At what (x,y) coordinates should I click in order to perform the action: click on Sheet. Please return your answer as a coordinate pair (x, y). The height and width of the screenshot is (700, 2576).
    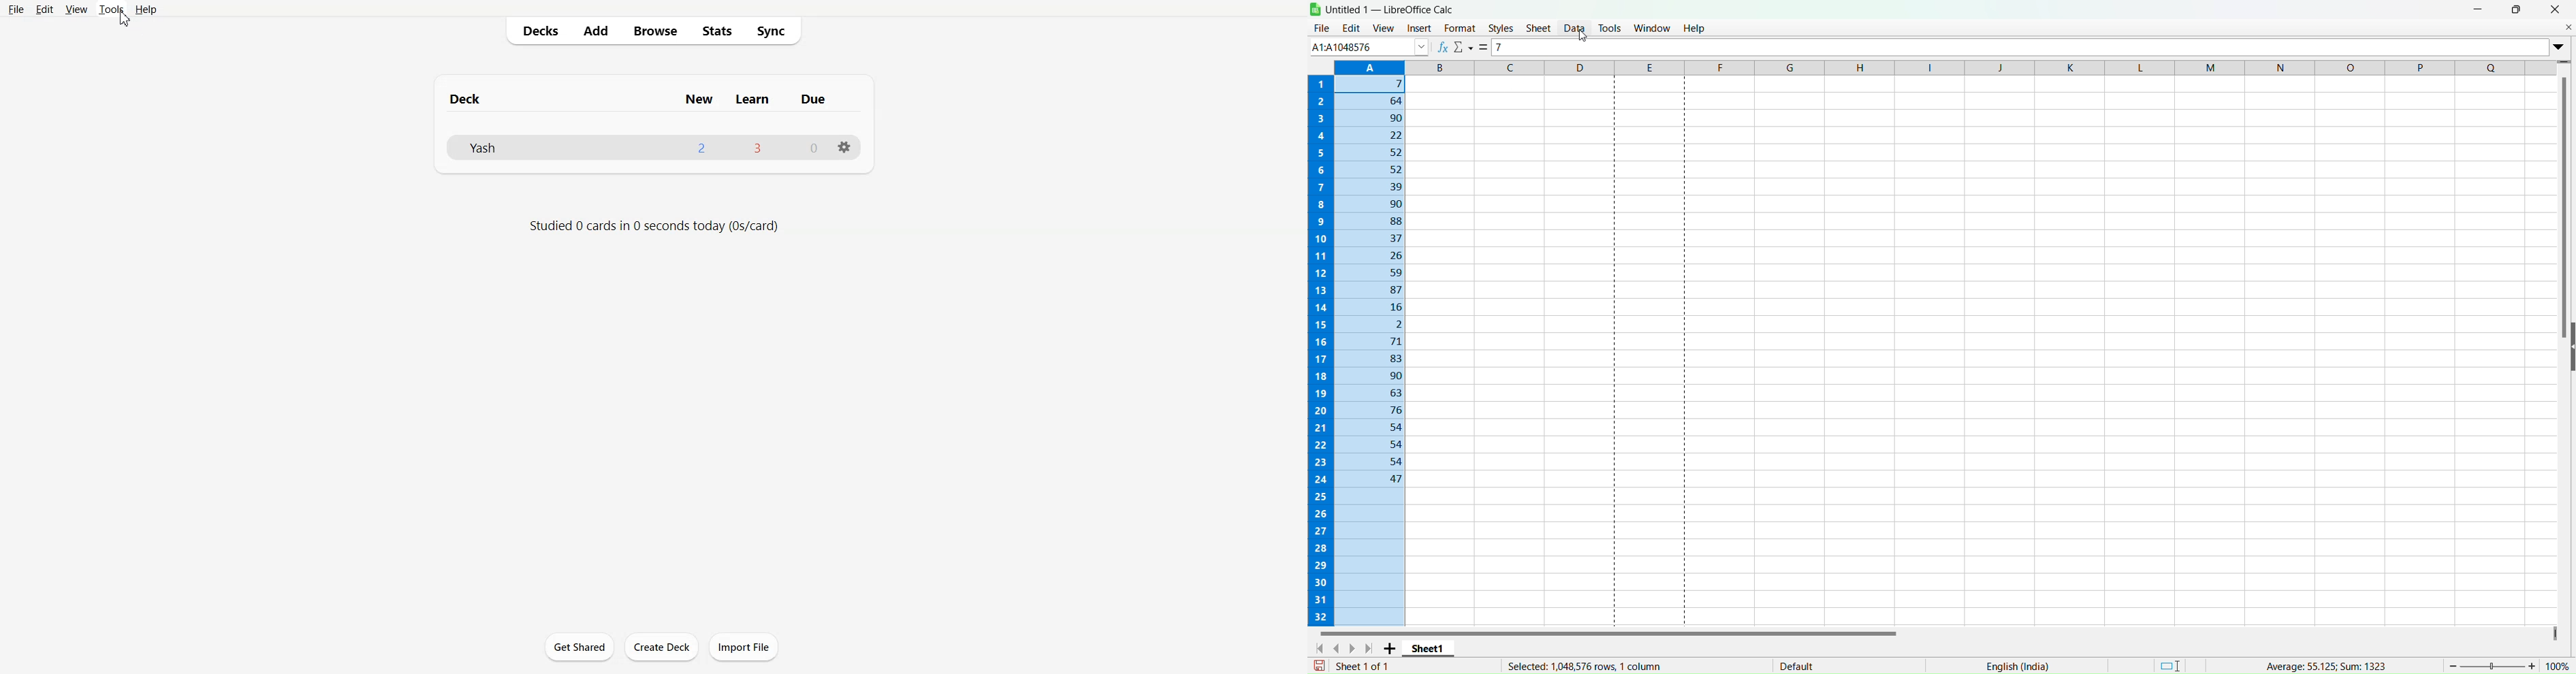
    Looking at the image, I should click on (1539, 28).